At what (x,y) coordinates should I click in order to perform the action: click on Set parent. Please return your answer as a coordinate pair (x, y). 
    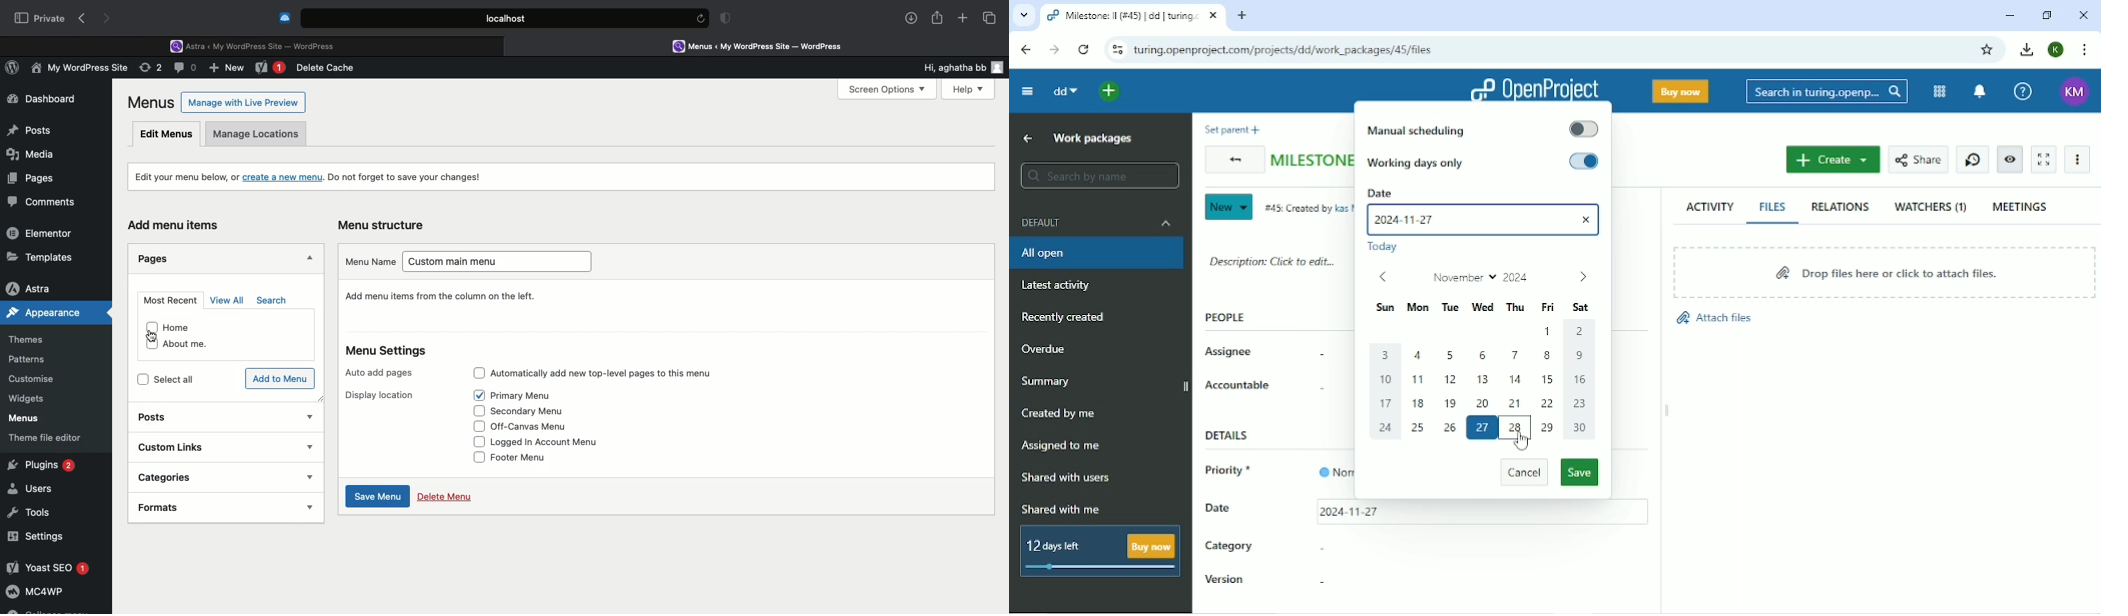
    Looking at the image, I should click on (1229, 129).